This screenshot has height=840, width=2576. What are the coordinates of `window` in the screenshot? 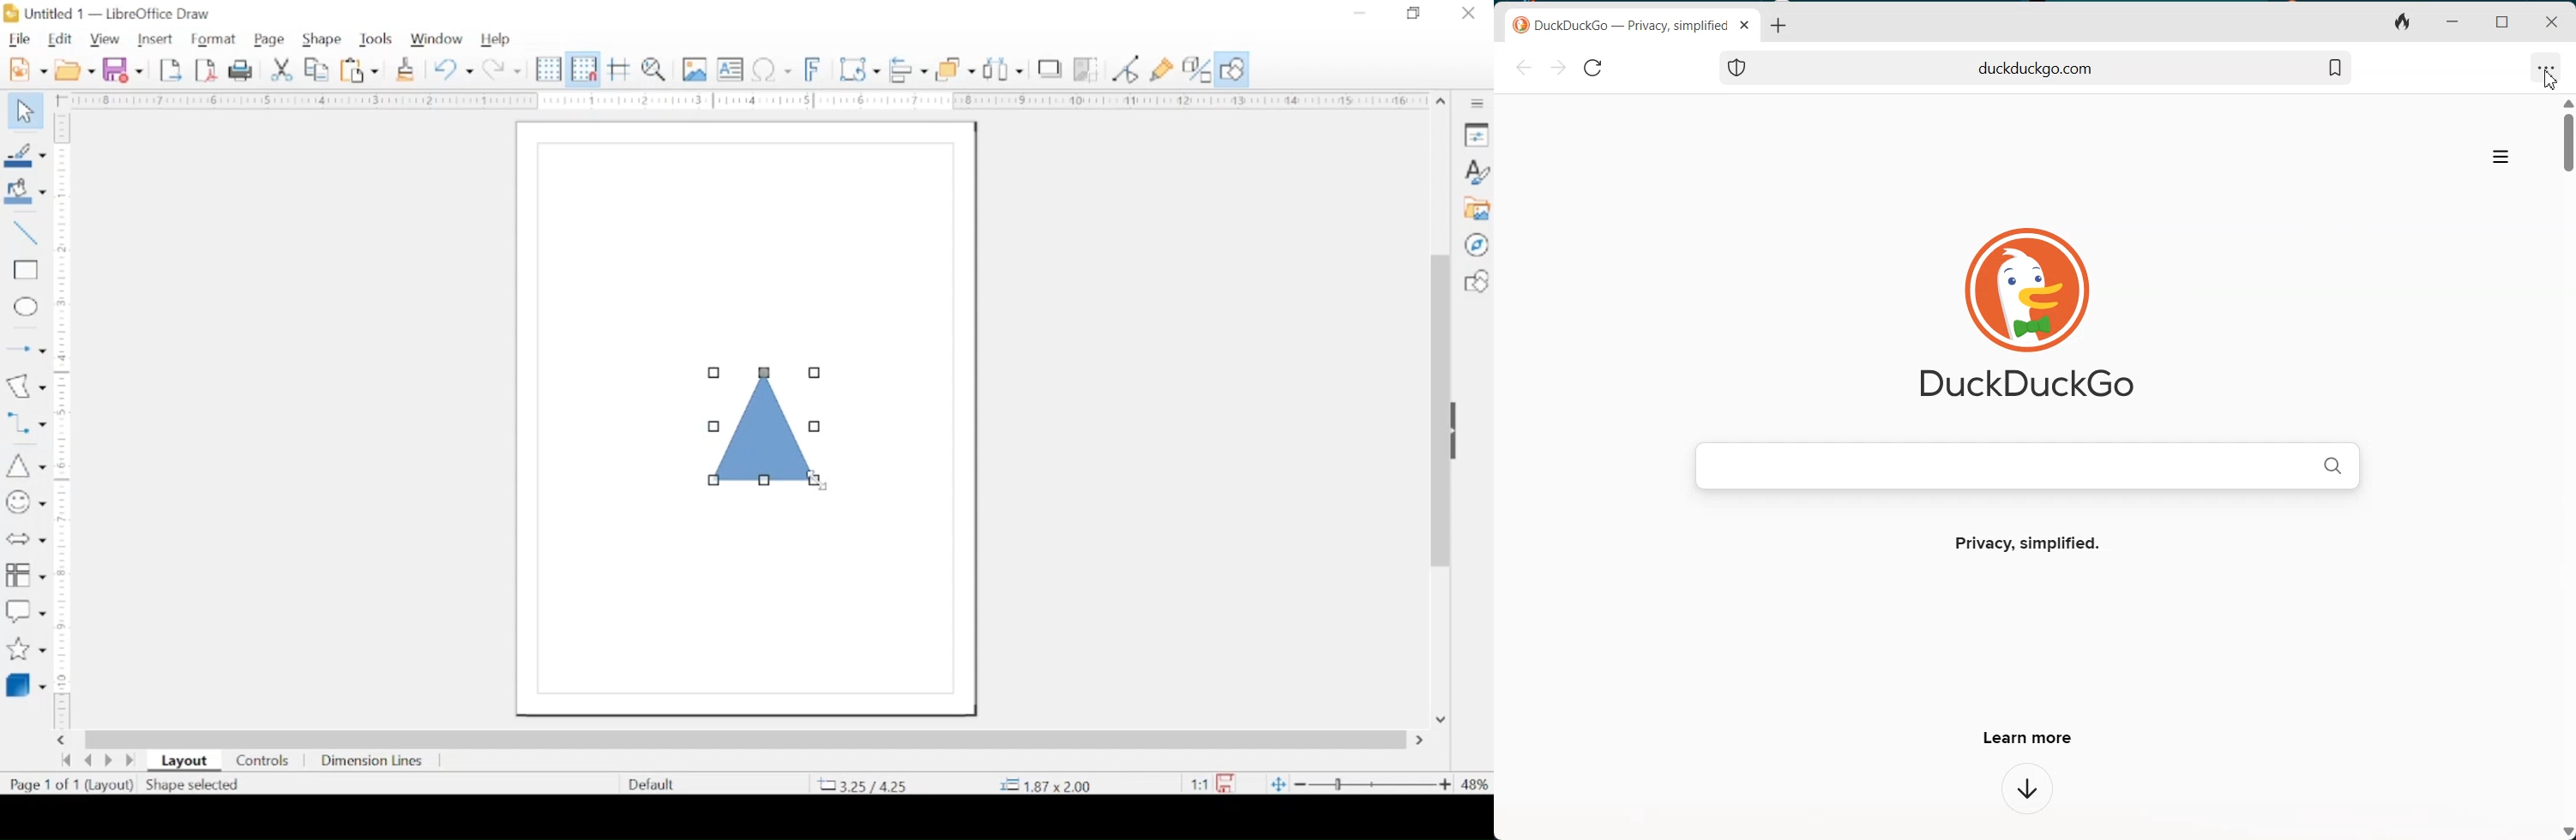 It's located at (437, 37).